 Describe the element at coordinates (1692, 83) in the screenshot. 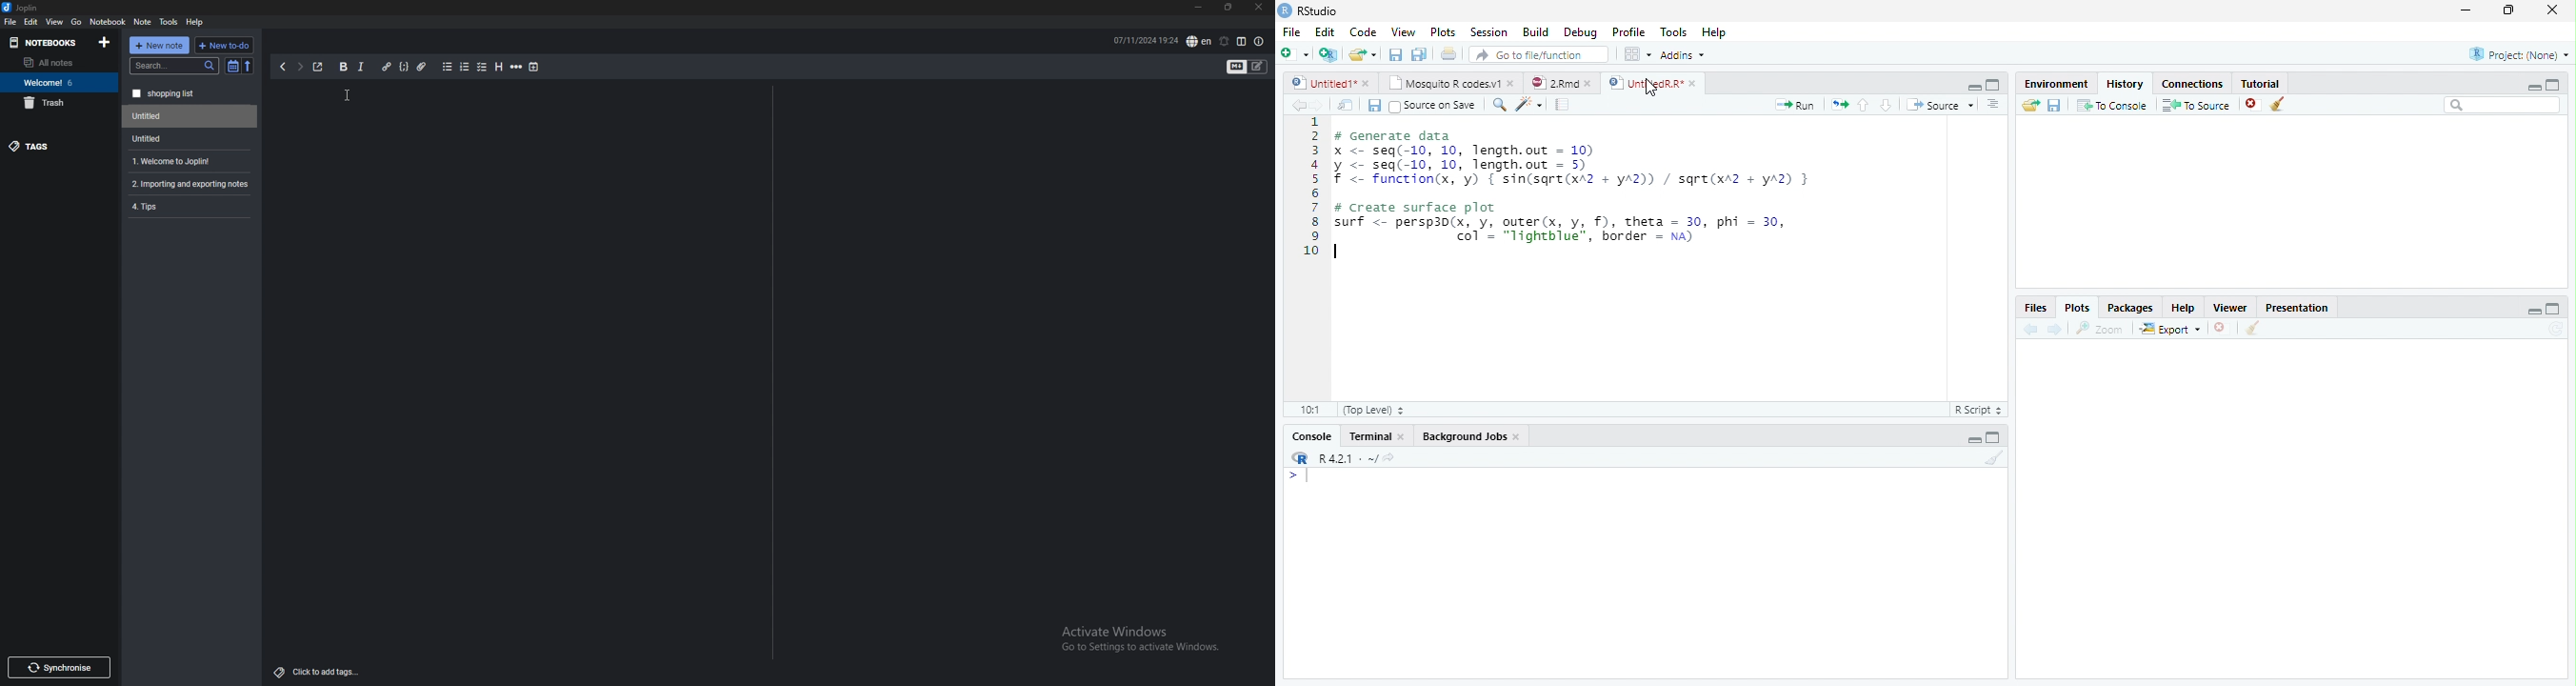

I see `close` at that location.